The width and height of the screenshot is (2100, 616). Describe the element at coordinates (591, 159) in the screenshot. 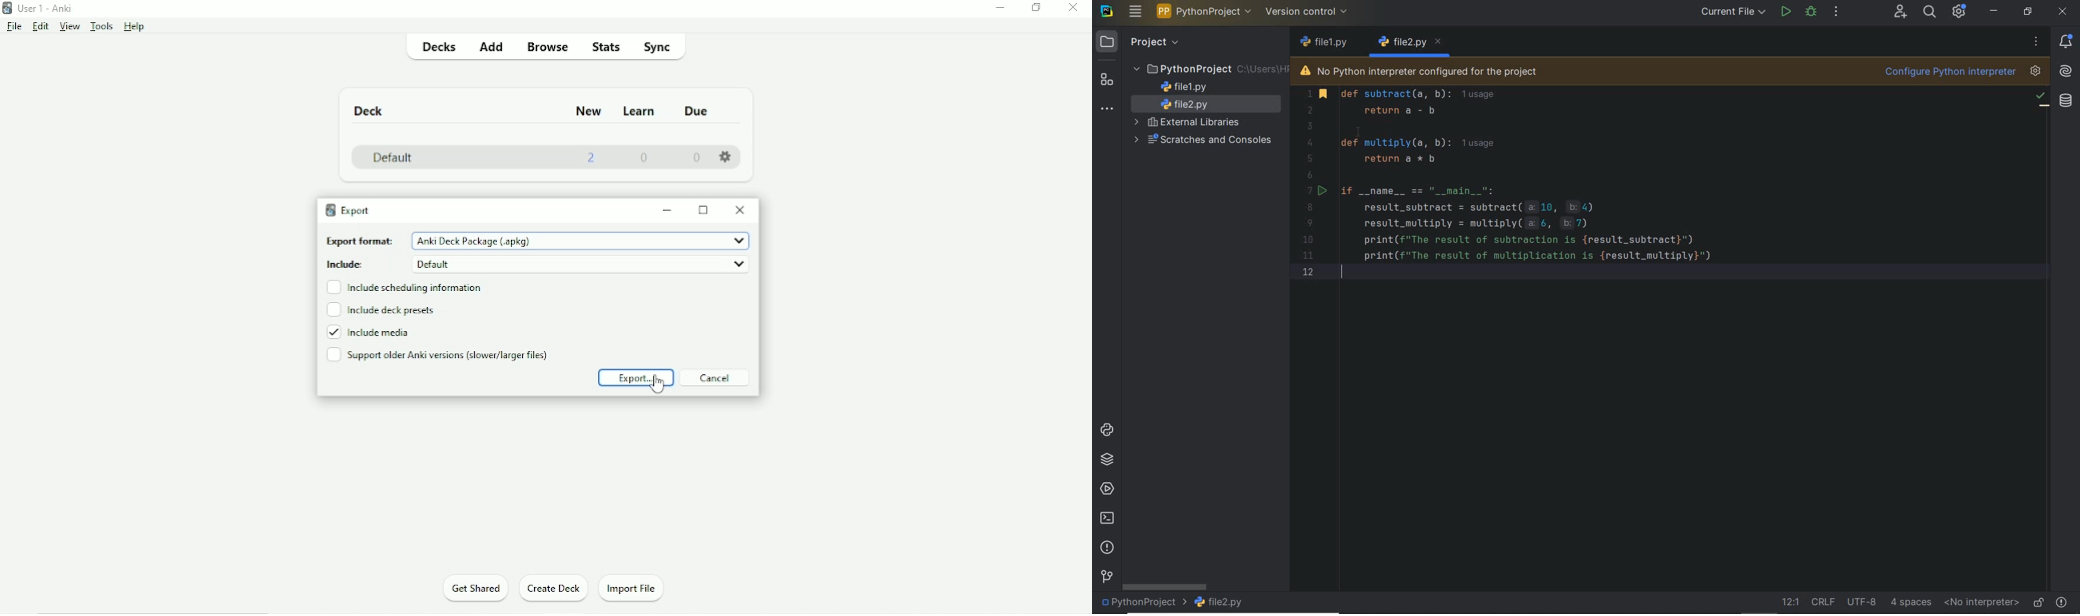

I see `2` at that location.